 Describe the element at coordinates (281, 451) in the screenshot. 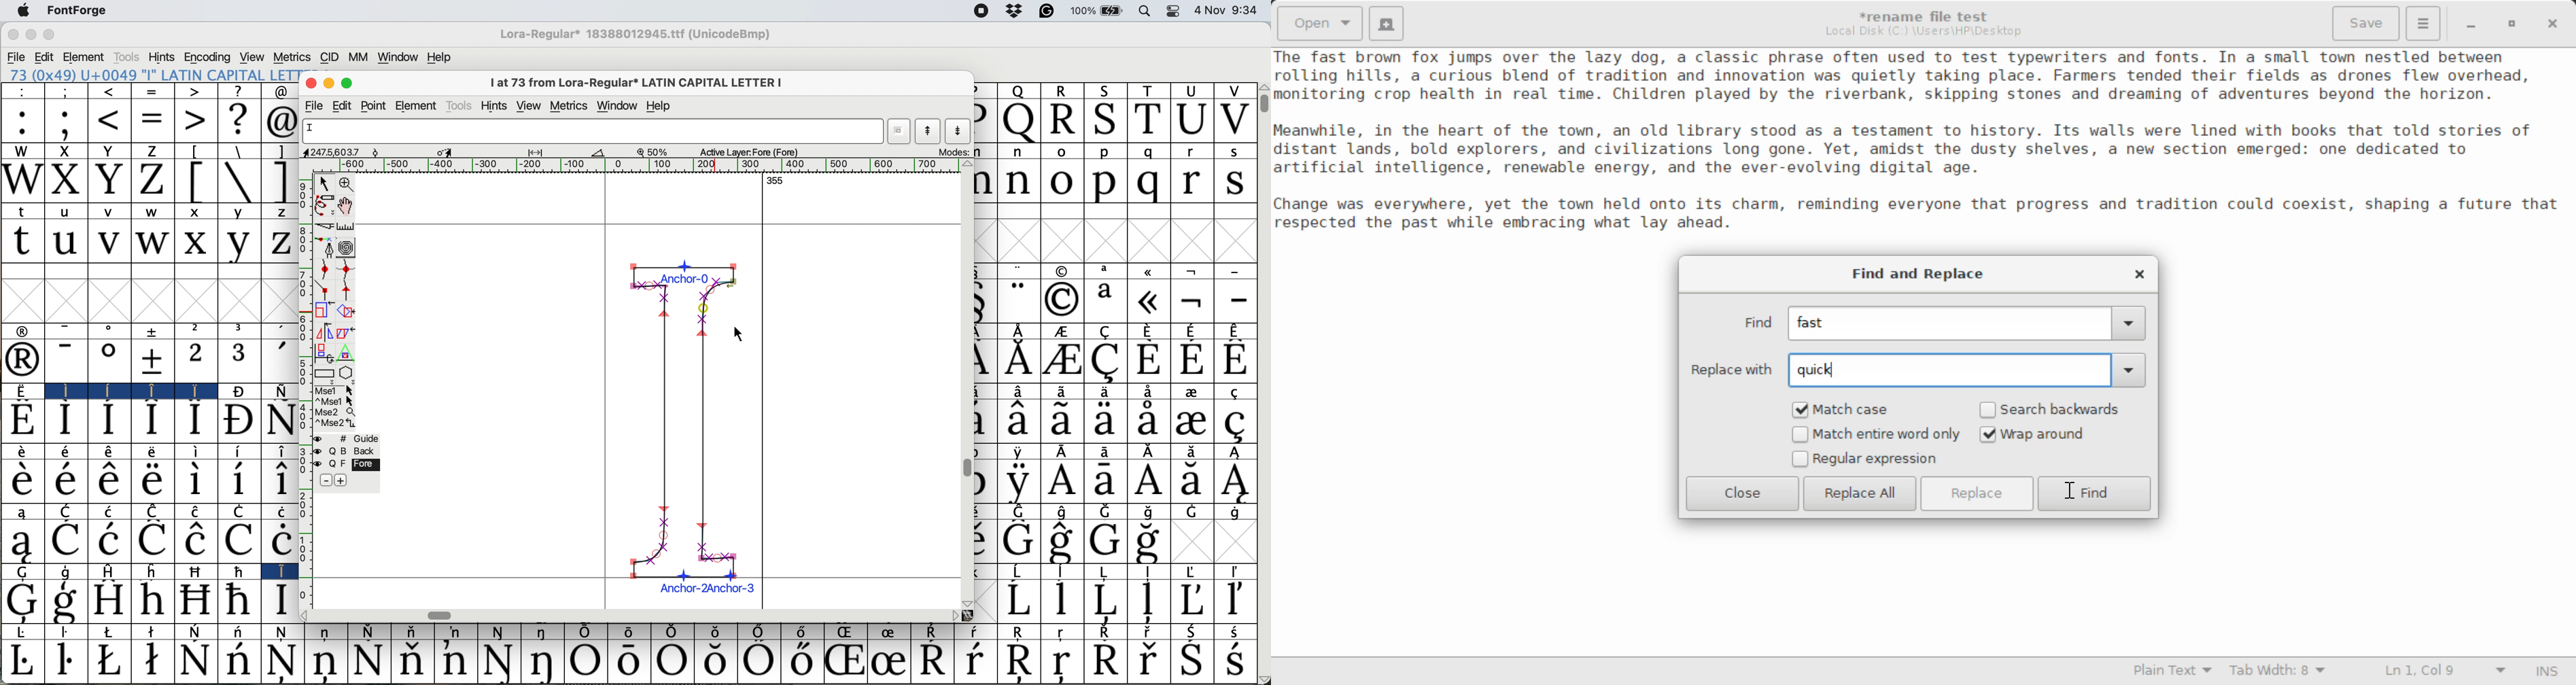

I see `Symbol` at that location.